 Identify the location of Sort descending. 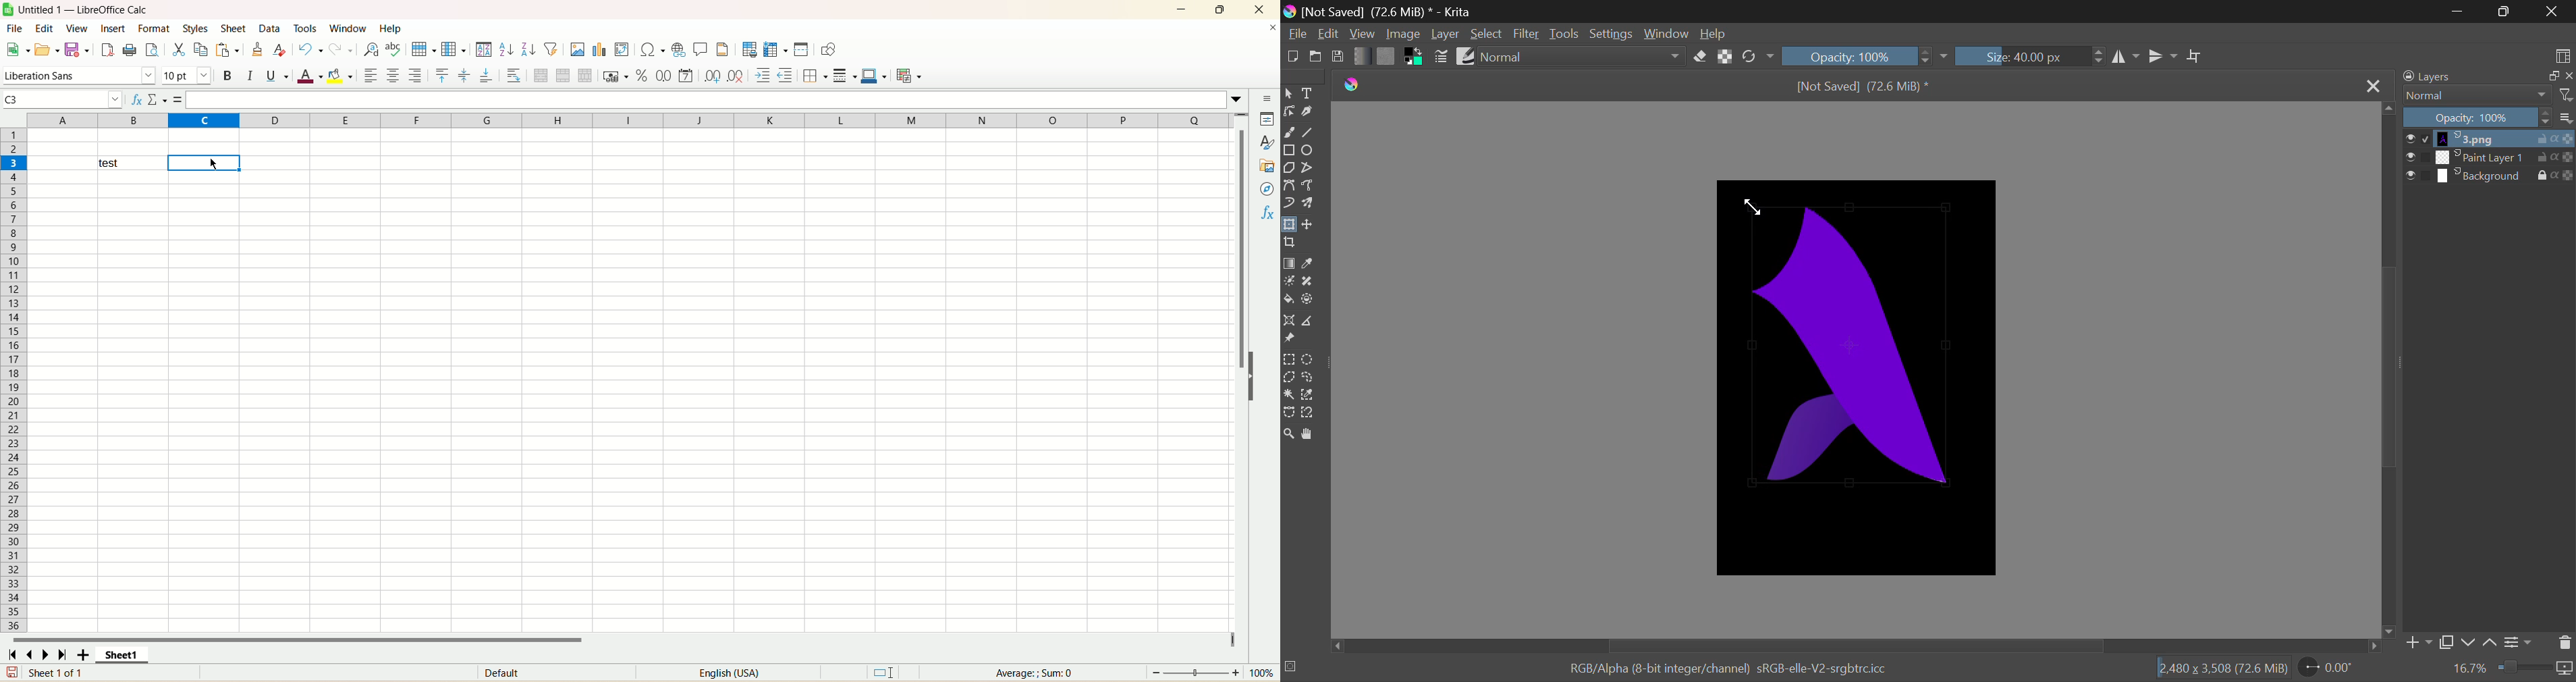
(529, 49).